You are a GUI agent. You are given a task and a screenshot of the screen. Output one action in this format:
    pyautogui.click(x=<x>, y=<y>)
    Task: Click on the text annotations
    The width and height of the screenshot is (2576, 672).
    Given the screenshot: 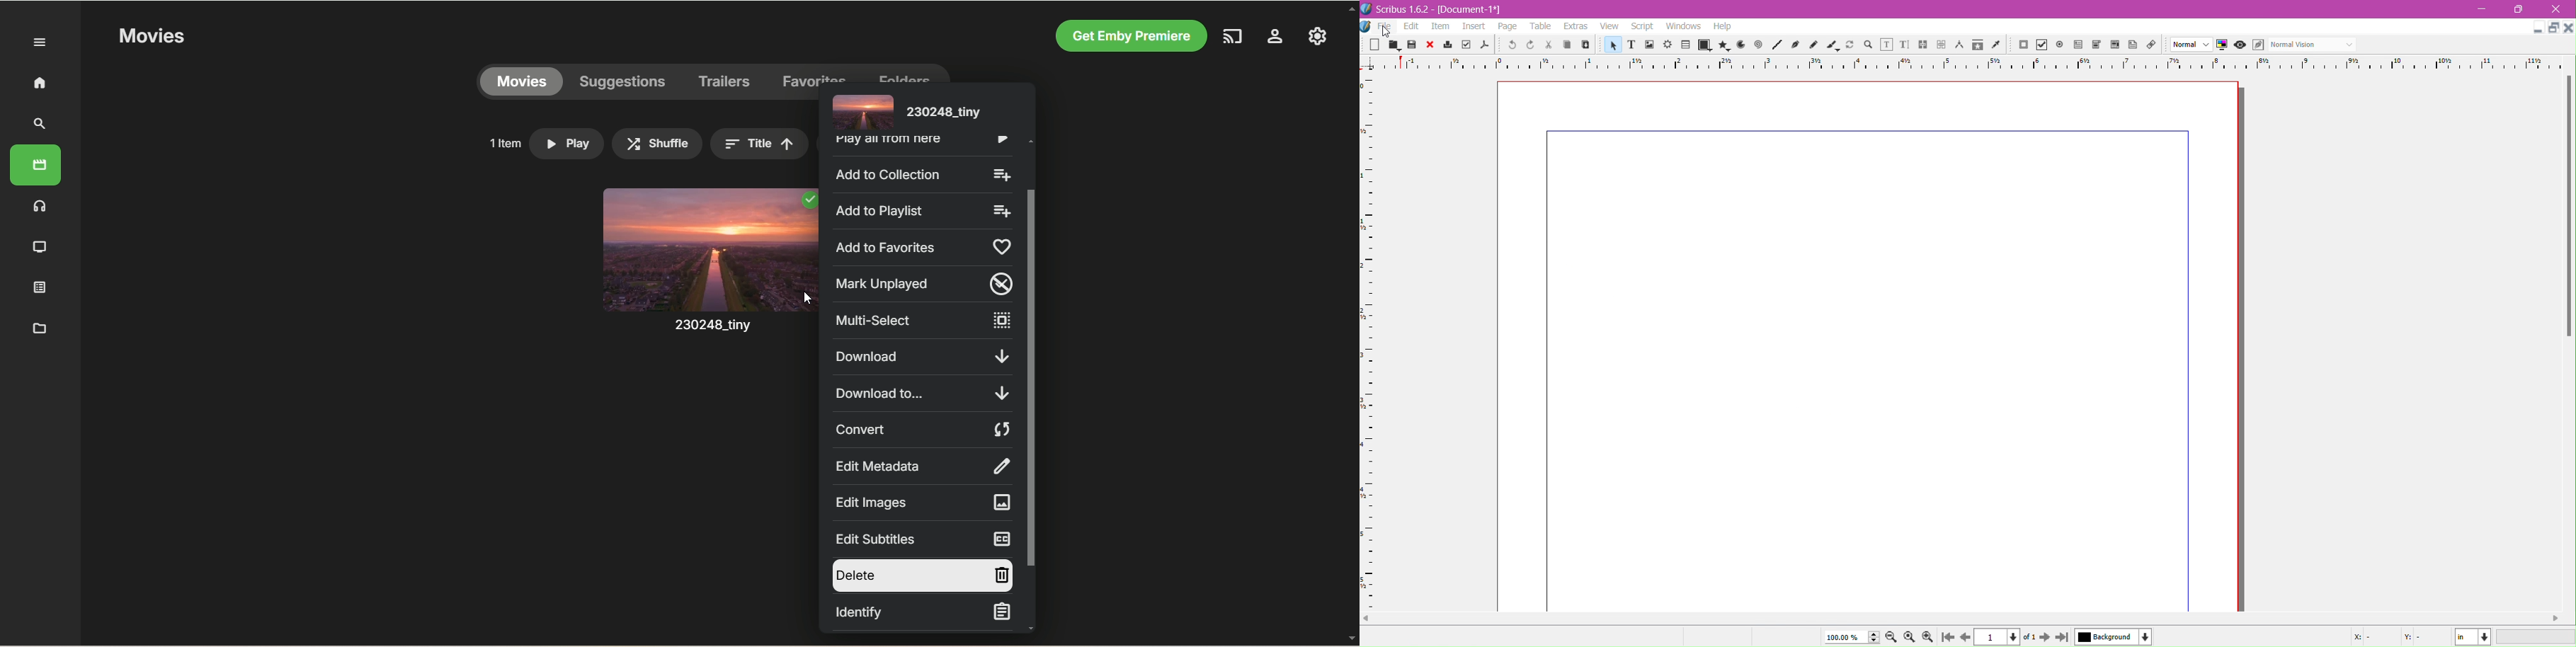 What is the action you would take?
    pyautogui.click(x=2136, y=45)
    